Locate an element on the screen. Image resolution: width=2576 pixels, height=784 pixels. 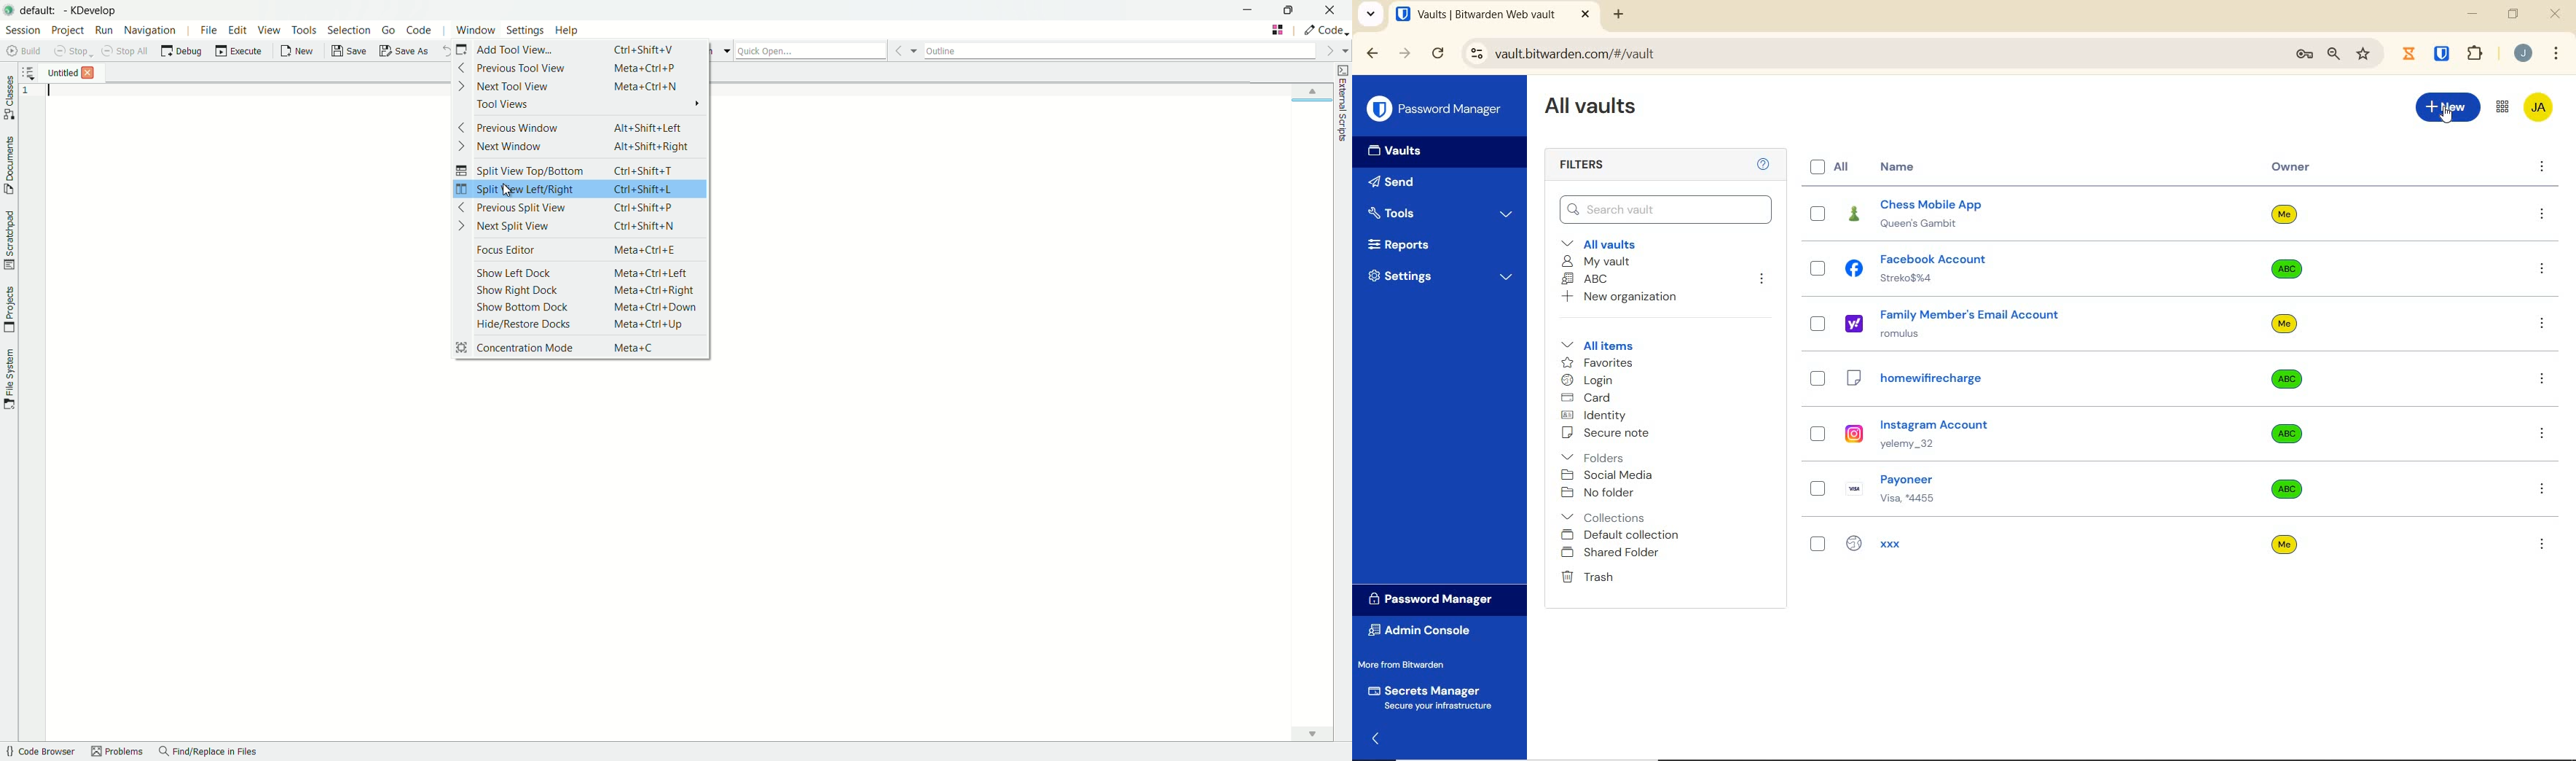
Collections is located at coordinates (1606, 515).